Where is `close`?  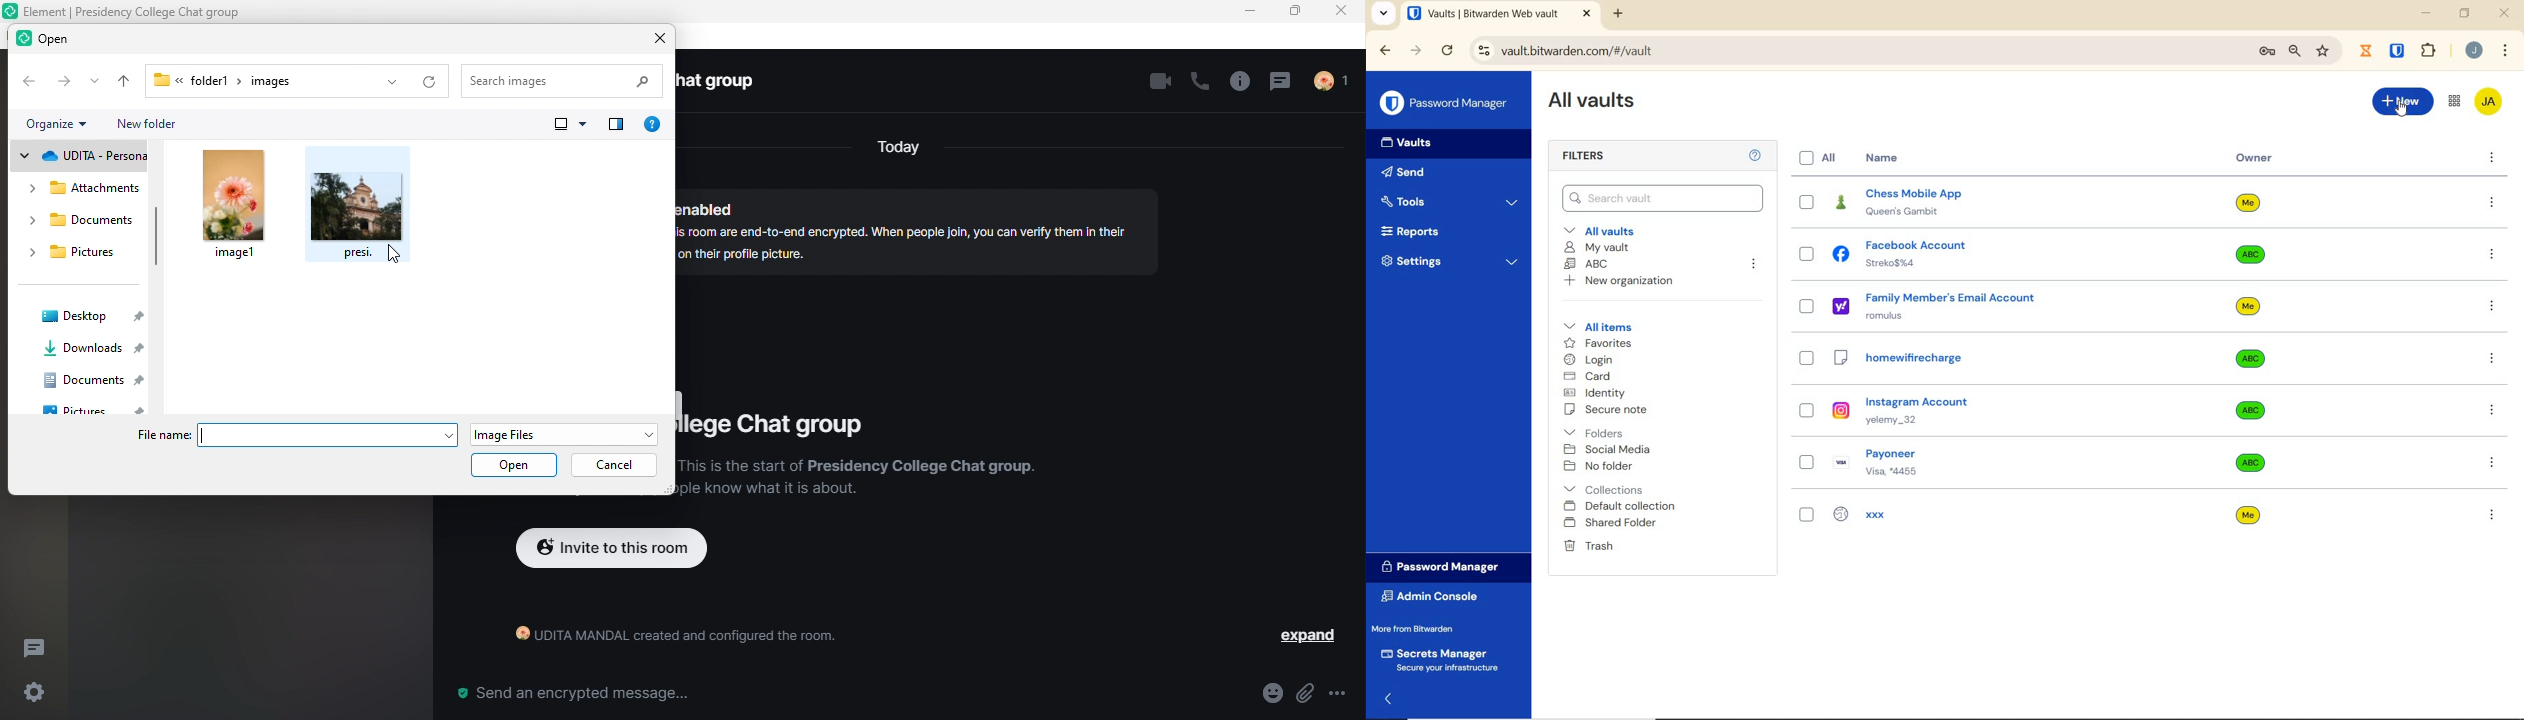
close is located at coordinates (1344, 14).